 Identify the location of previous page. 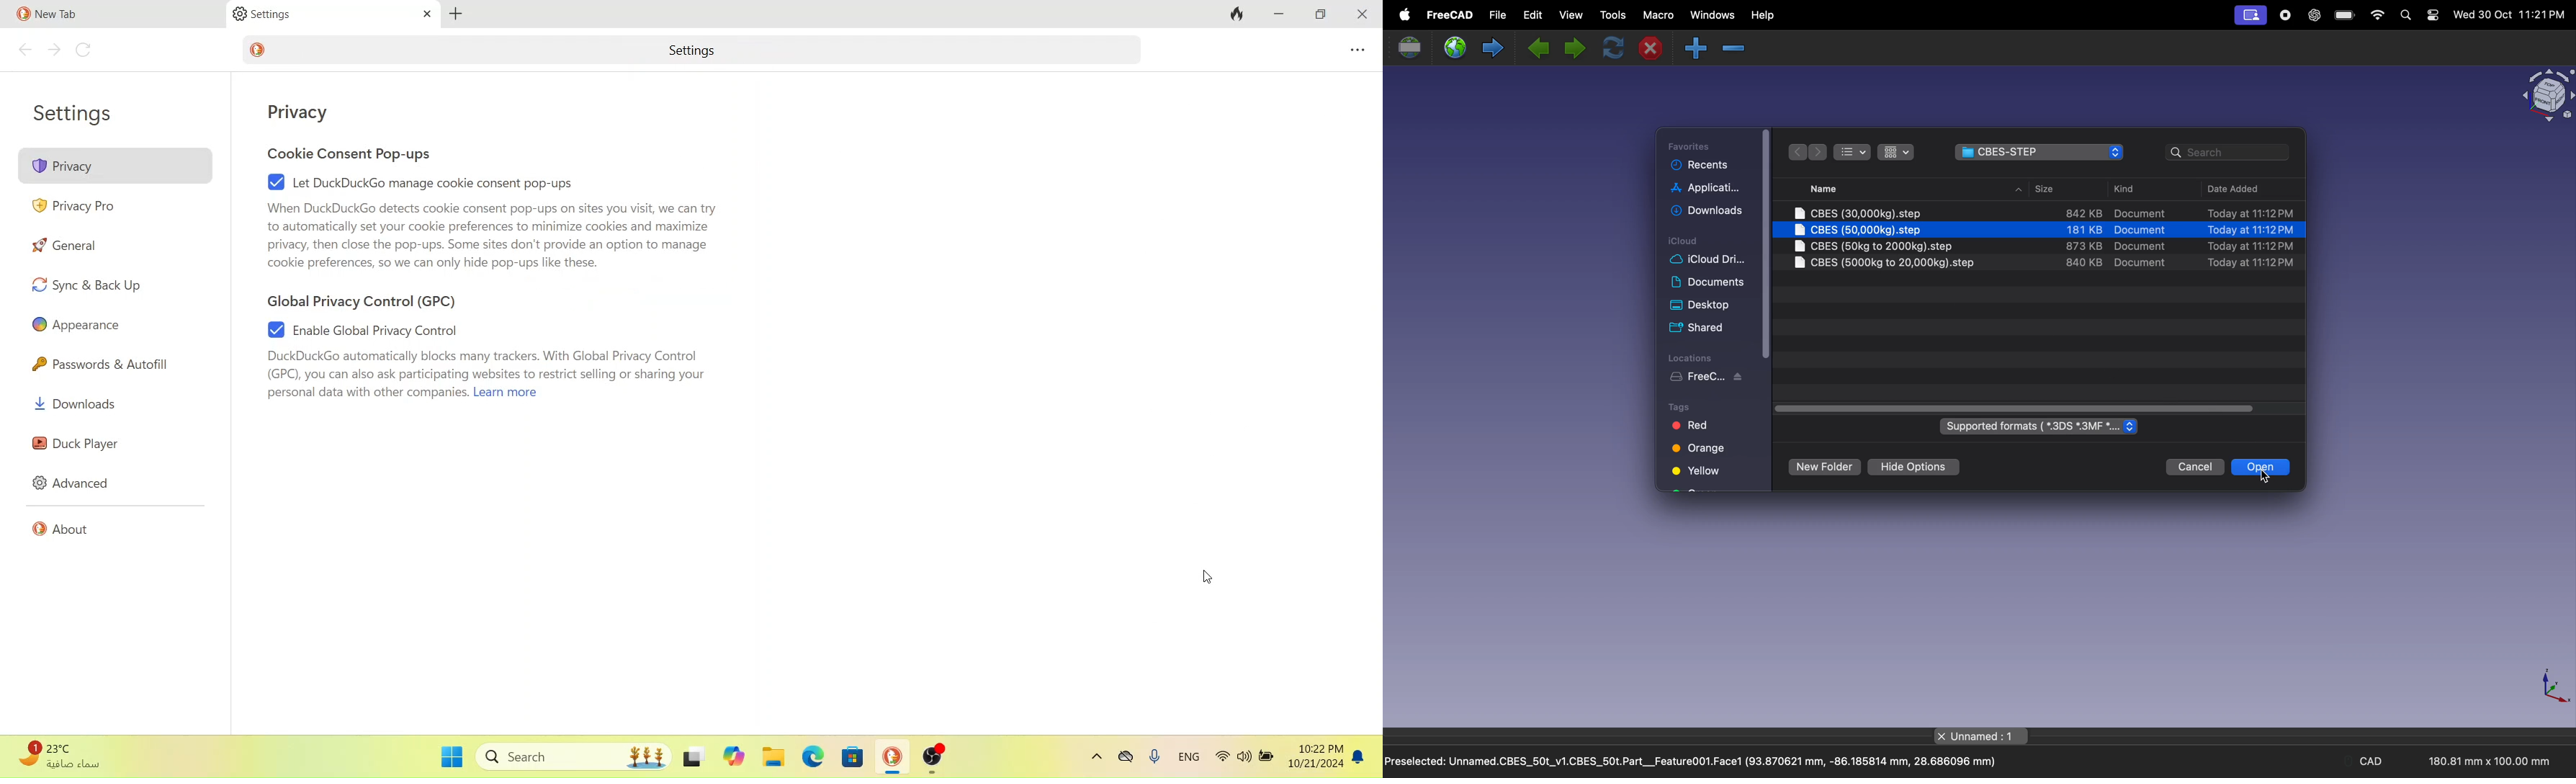
(1541, 48).